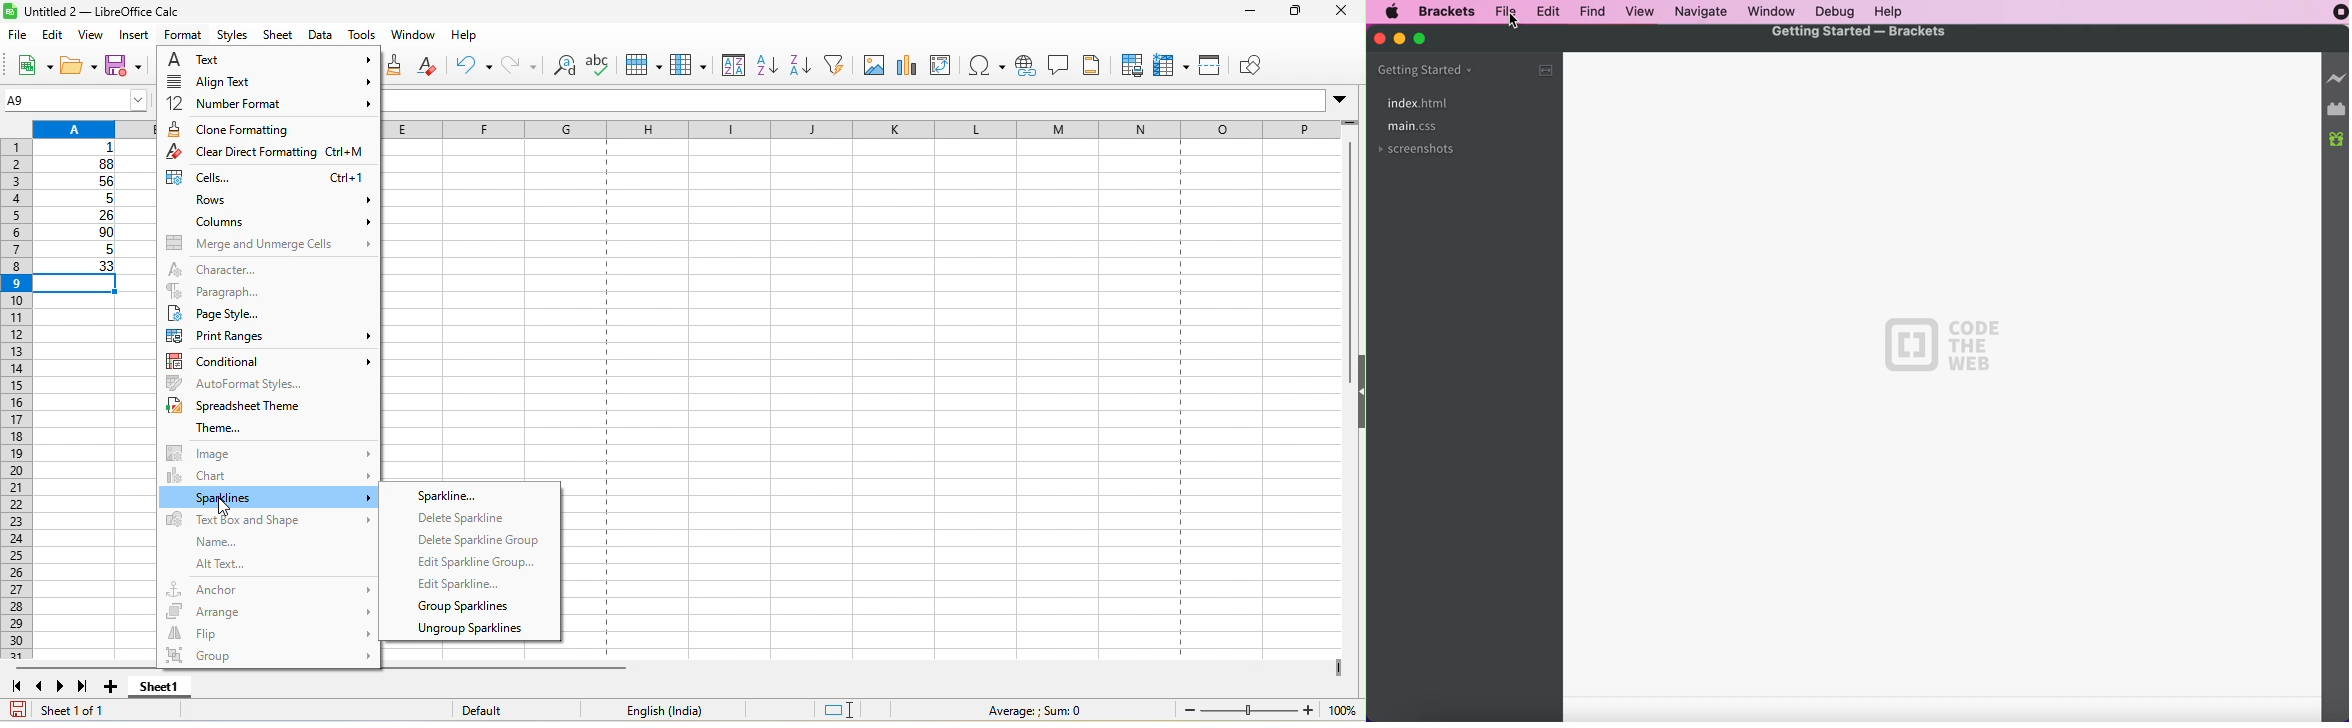  I want to click on paragraph, so click(267, 291).